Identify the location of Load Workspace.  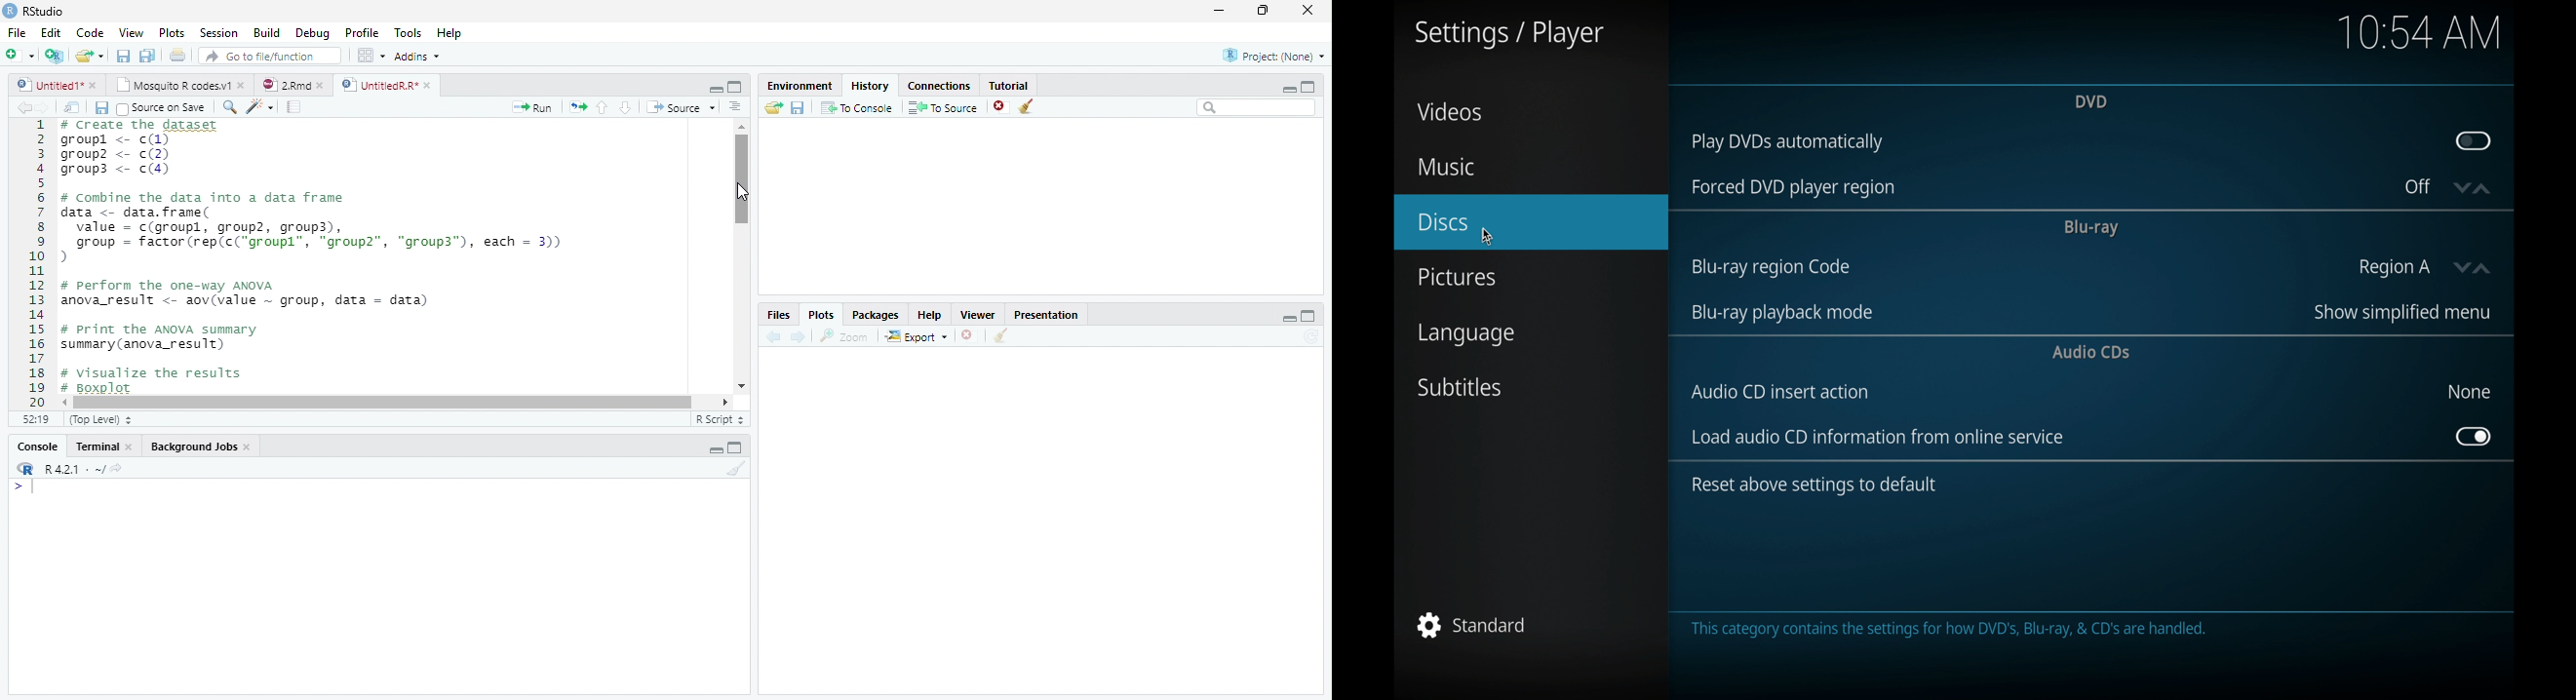
(774, 108).